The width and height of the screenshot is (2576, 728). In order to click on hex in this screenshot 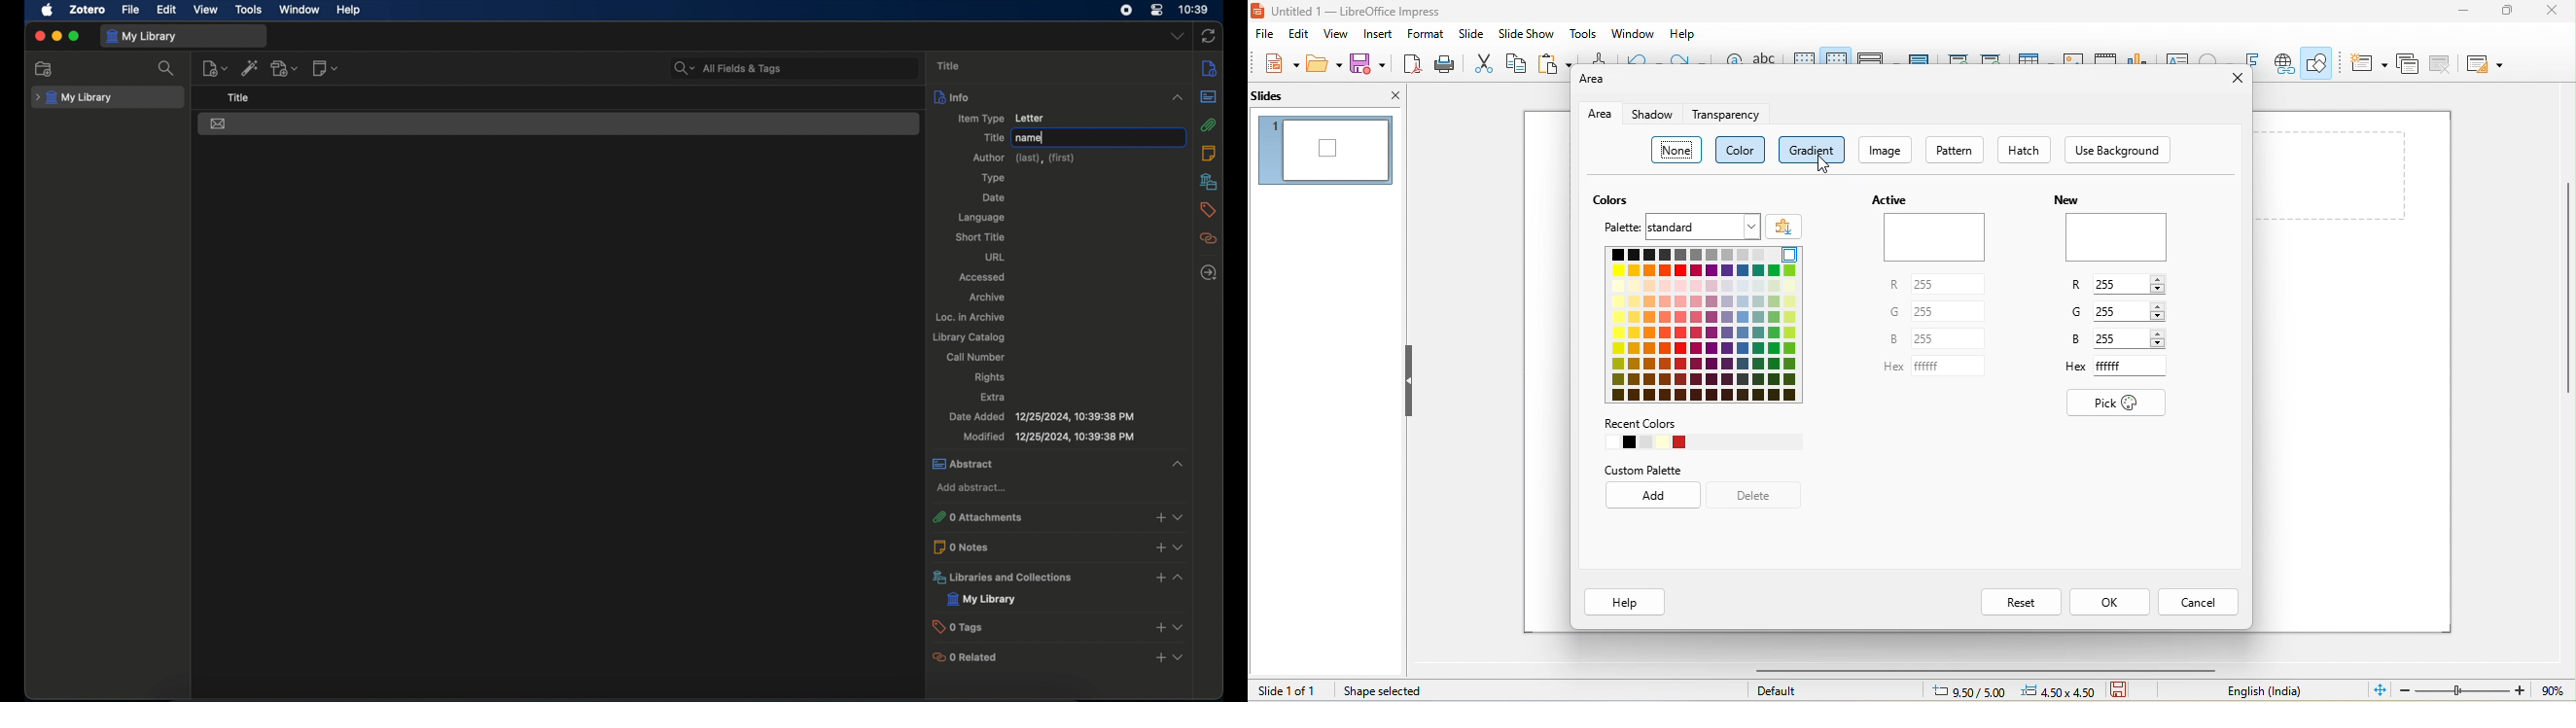, I will do `click(2076, 370)`.